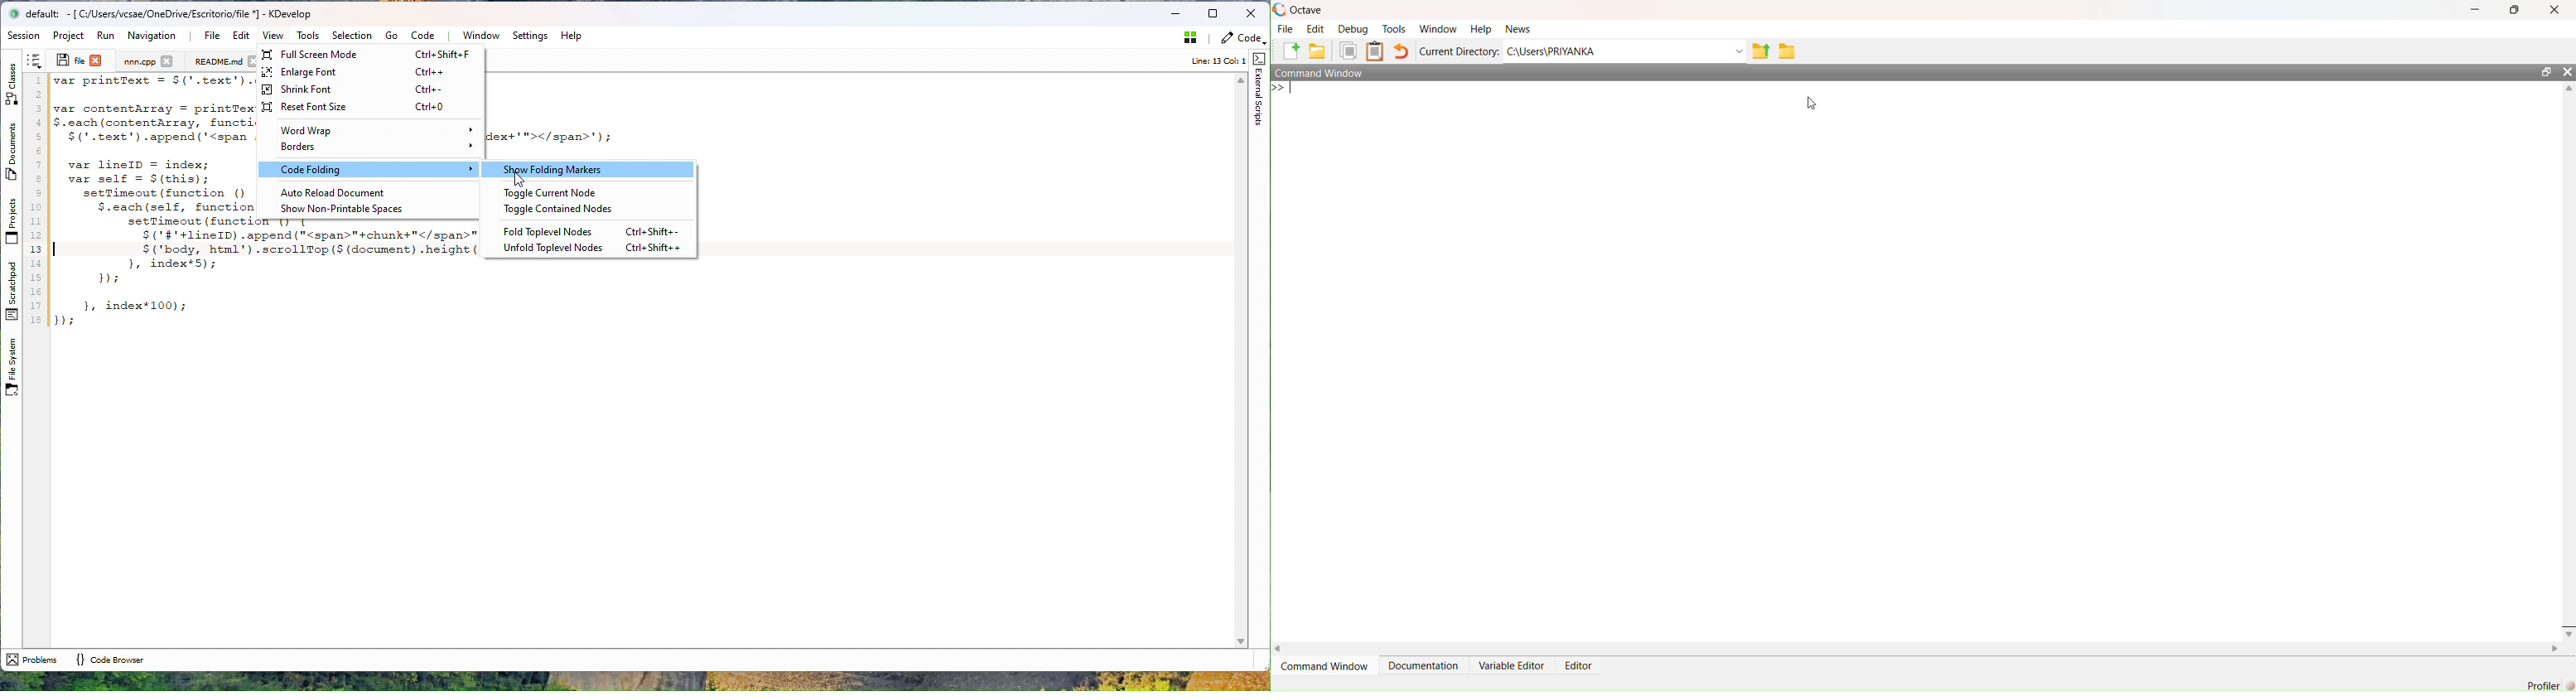 The width and height of the screenshot is (2576, 700). Describe the element at coordinates (273, 35) in the screenshot. I see `View` at that location.